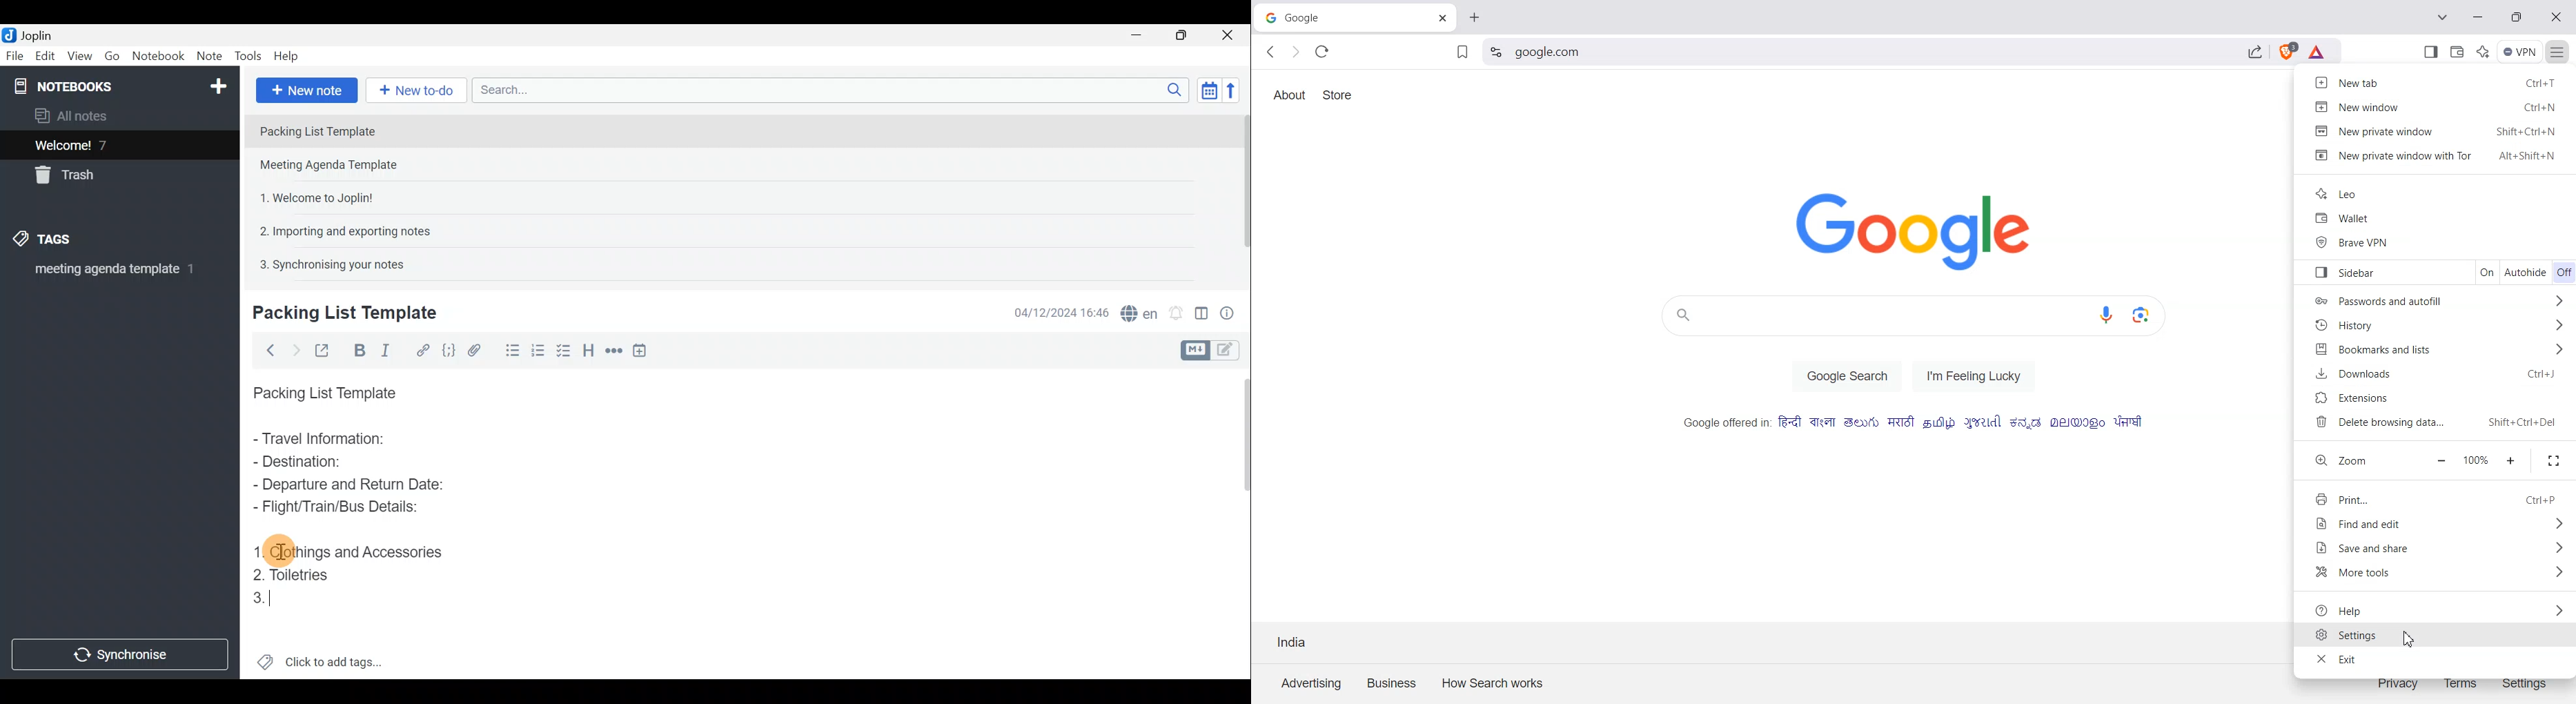 The width and height of the screenshot is (2576, 728). I want to click on Close, so click(1232, 35).